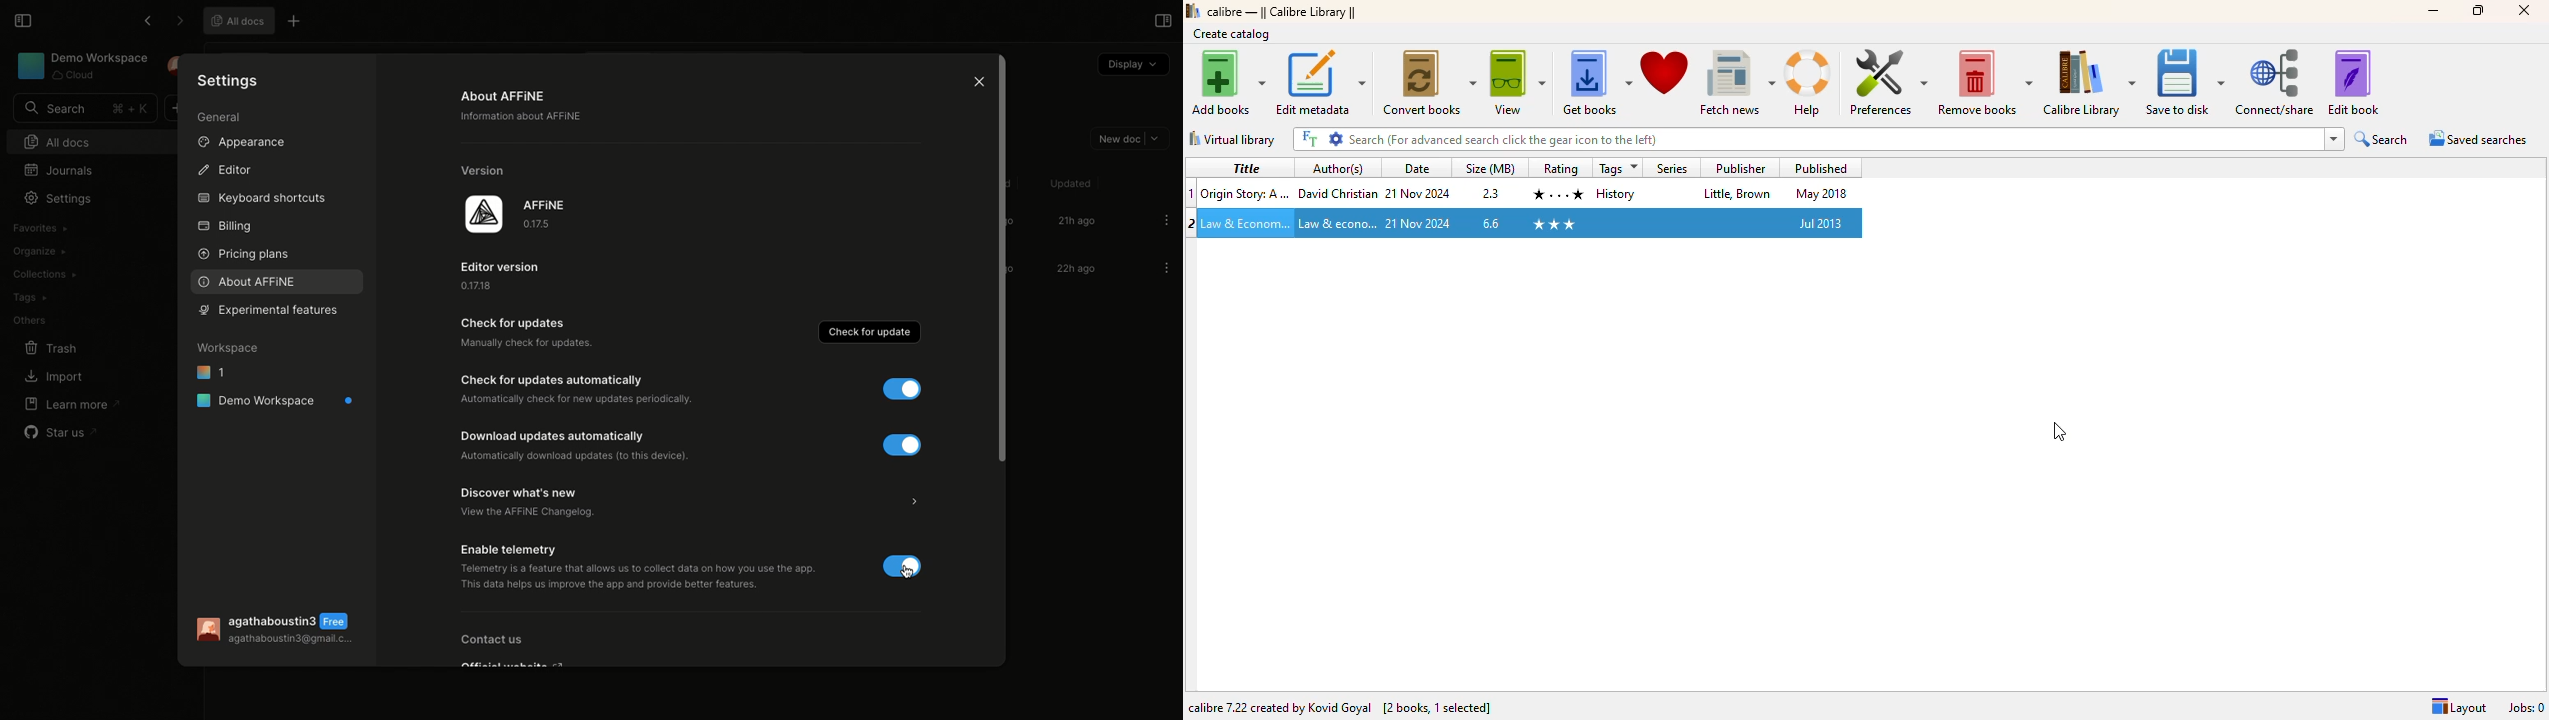  What do you see at coordinates (2185, 81) in the screenshot?
I see `save to disk` at bounding box center [2185, 81].